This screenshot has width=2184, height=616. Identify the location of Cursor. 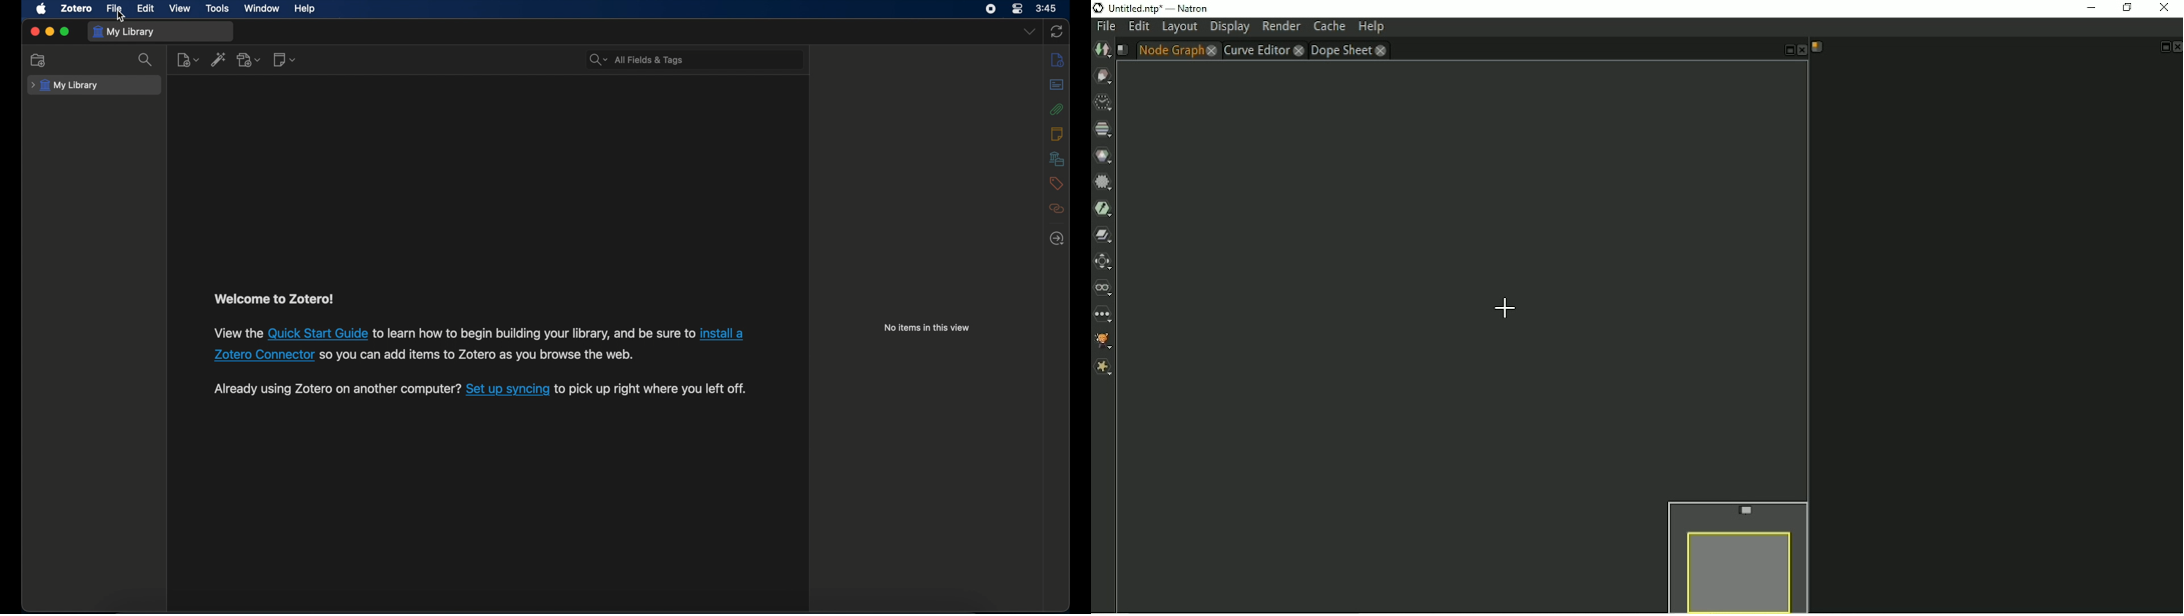
(1506, 307).